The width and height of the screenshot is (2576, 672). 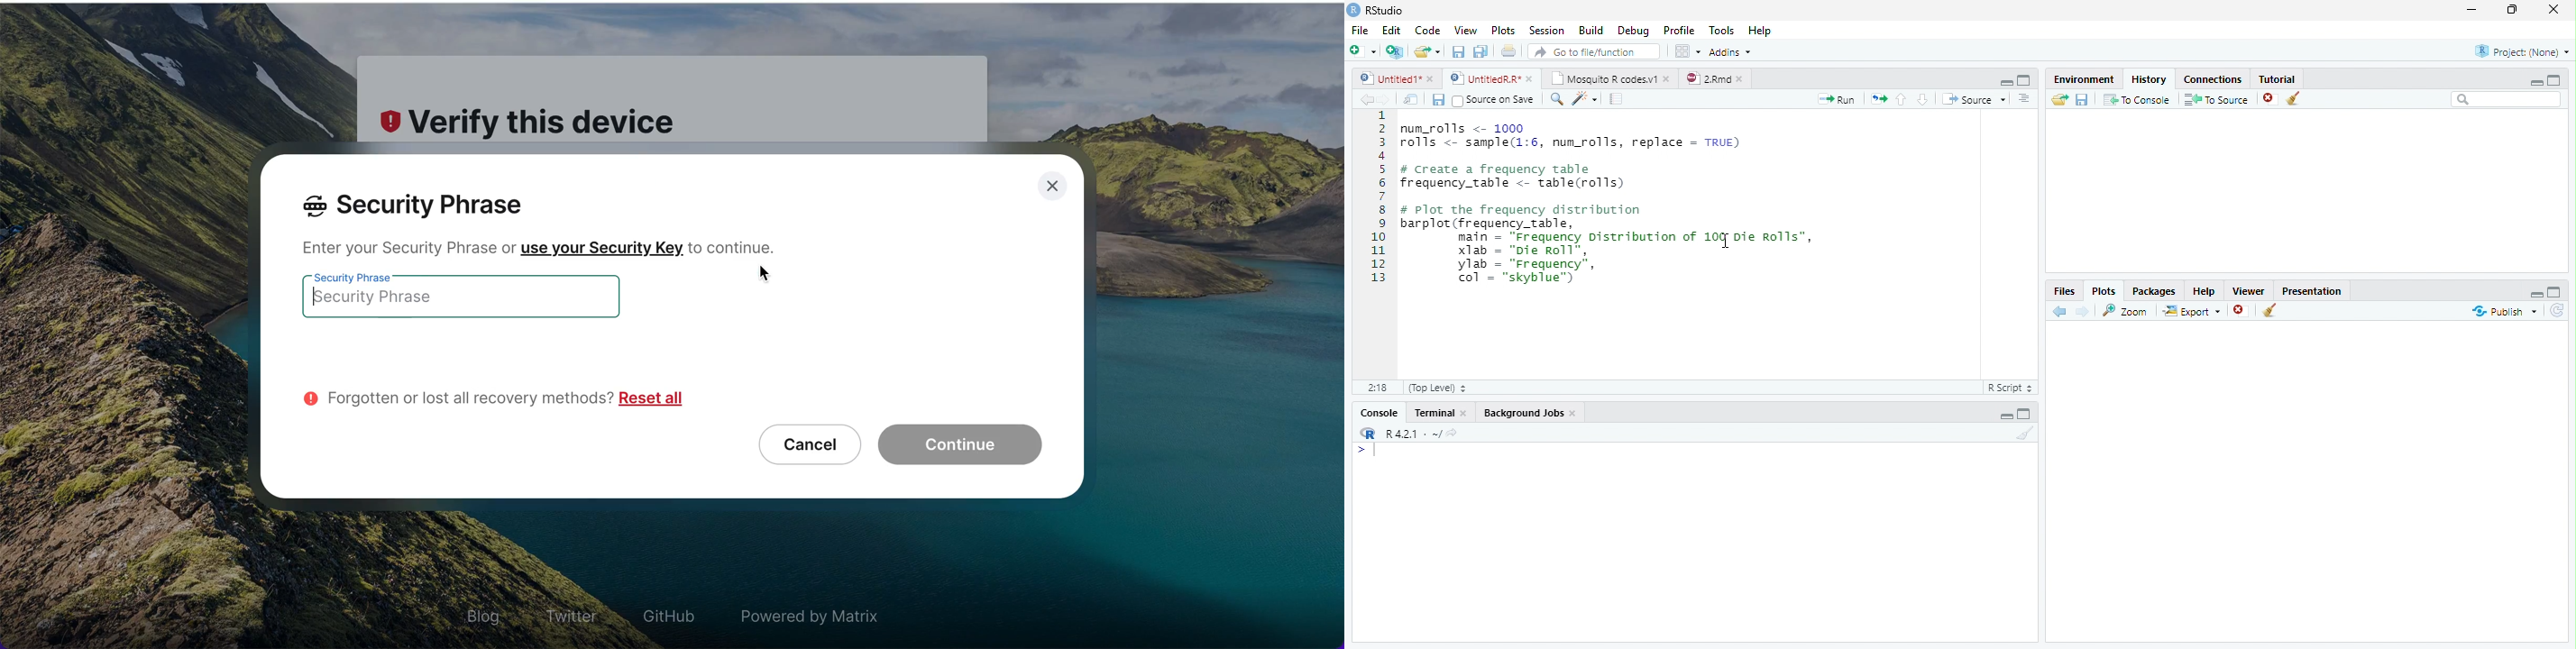 What do you see at coordinates (2060, 312) in the screenshot?
I see `Previous Slot` at bounding box center [2060, 312].